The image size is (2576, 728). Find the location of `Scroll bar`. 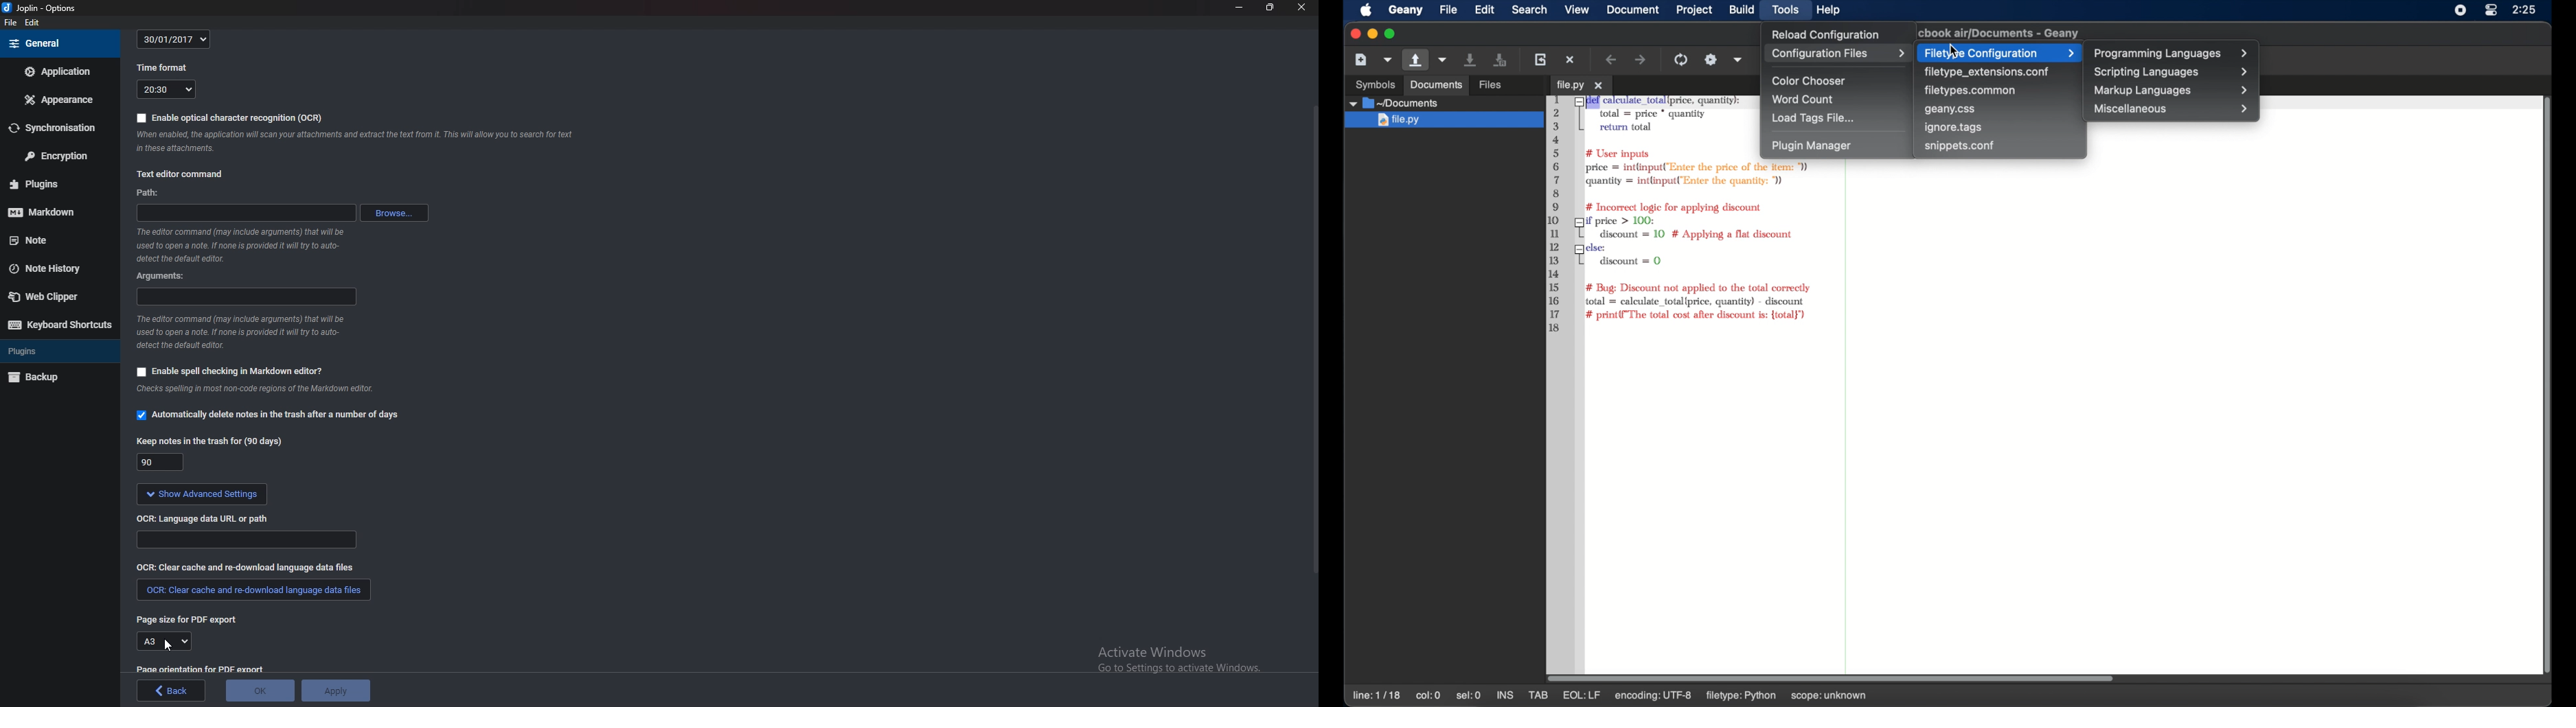

Scroll bar is located at coordinates (1312, 343).